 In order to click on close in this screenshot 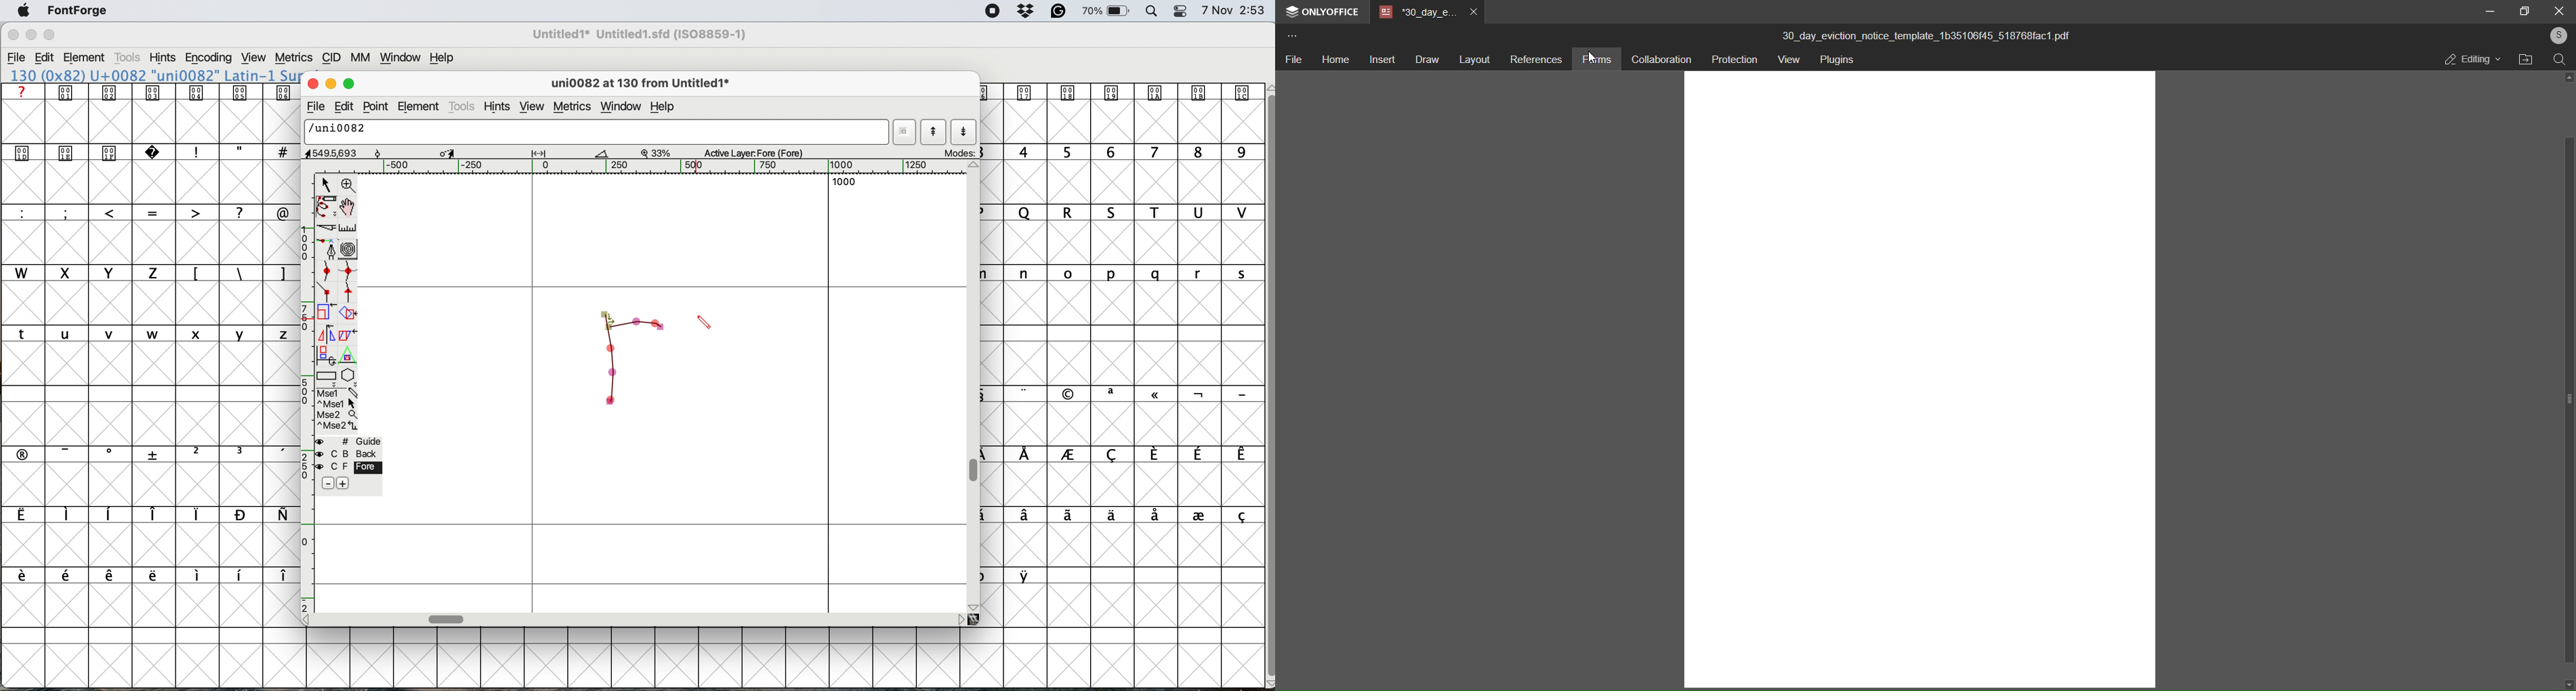, I will do `click(2557, 10)`.